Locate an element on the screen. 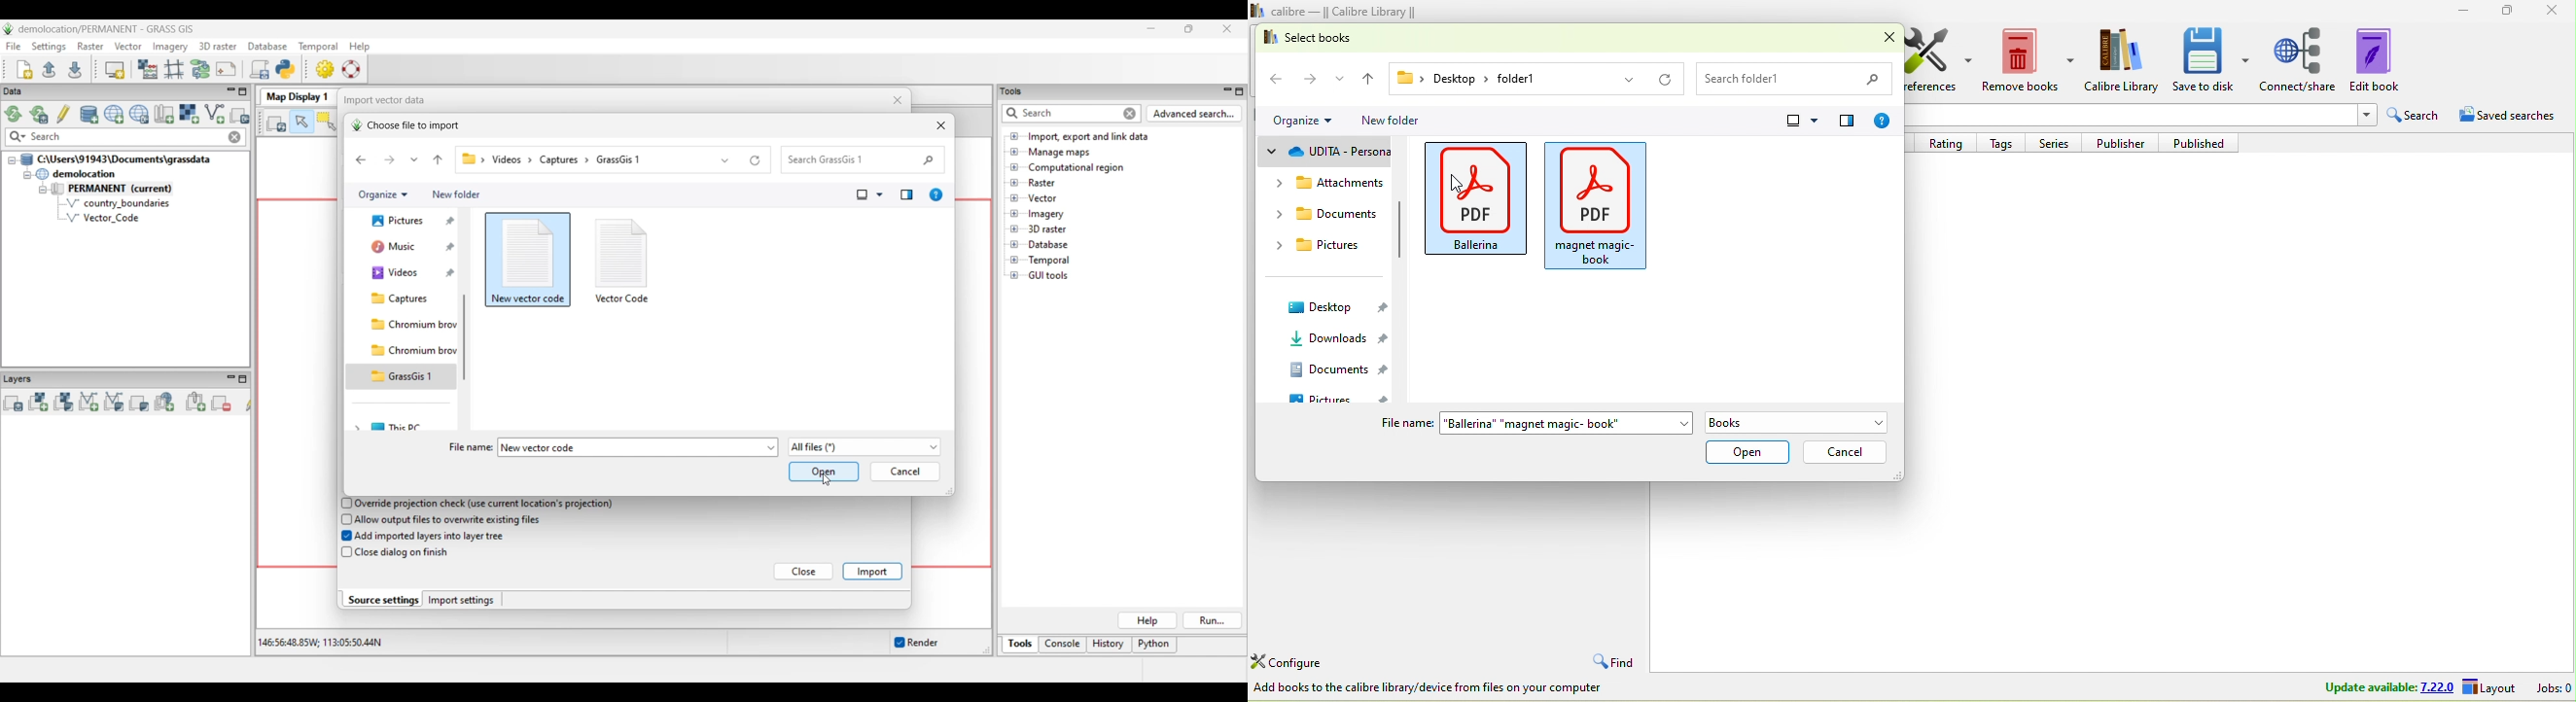 The width and height of the screenshot is (2576, 728). configure is located at coordinates (1293, 662).